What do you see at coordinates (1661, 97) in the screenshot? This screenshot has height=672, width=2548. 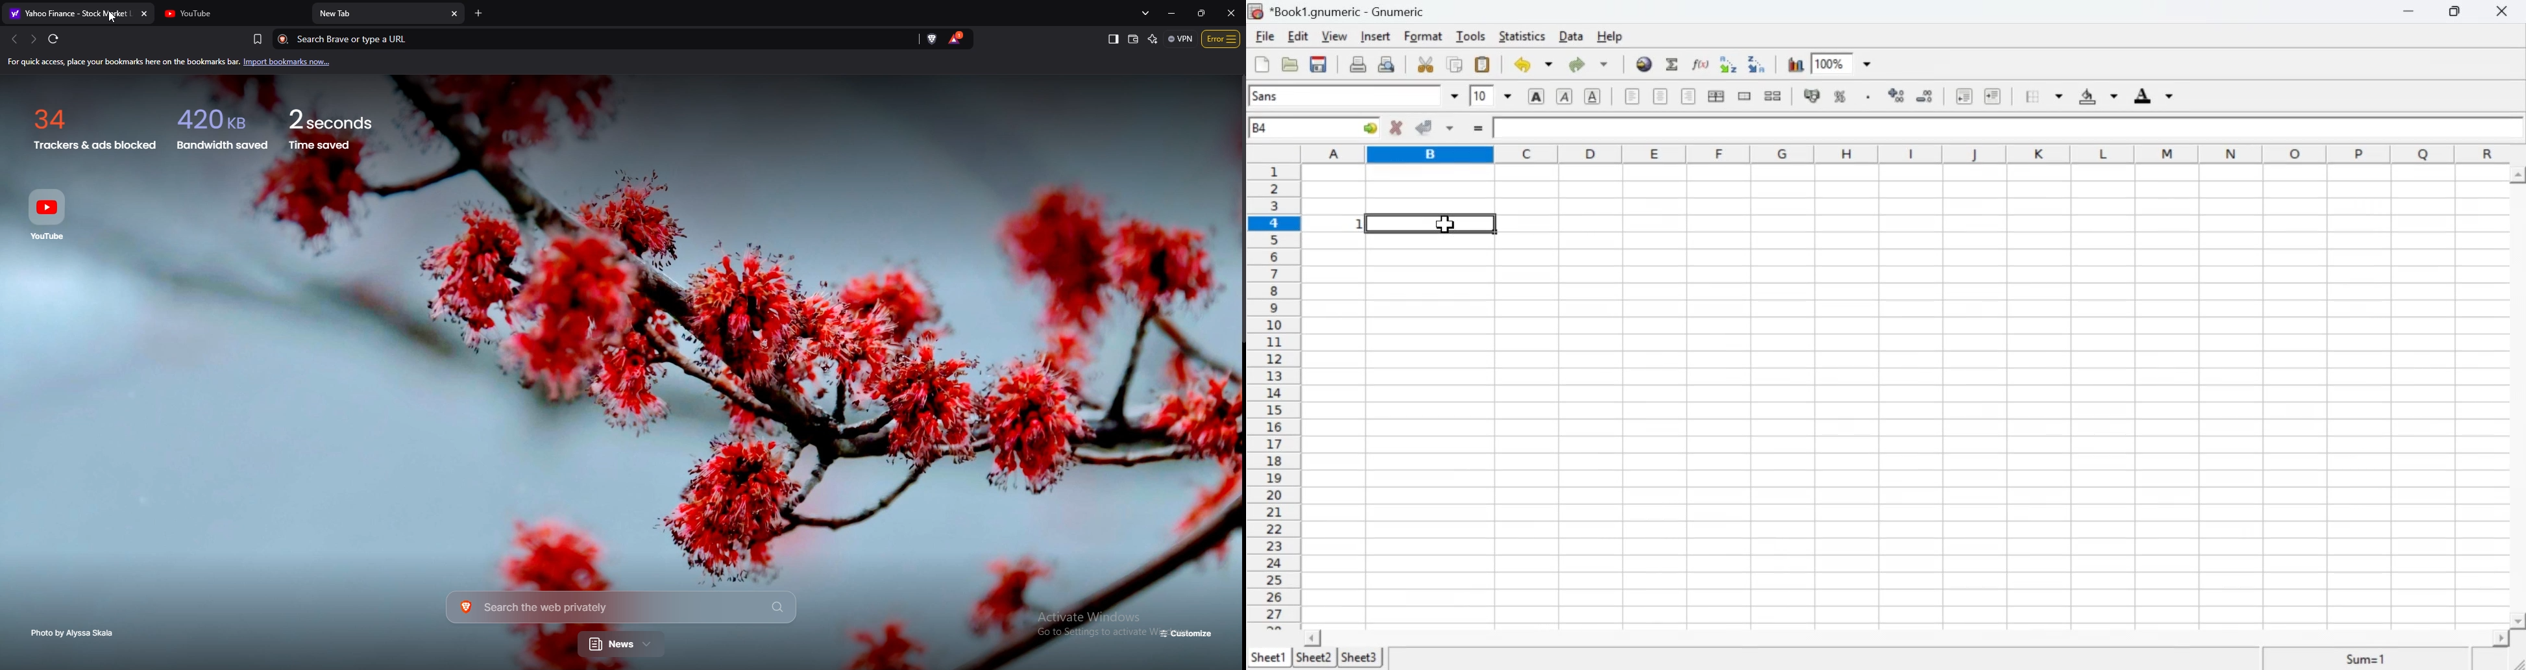 I see `Center horizontally` at bounding box center [1661, 97].